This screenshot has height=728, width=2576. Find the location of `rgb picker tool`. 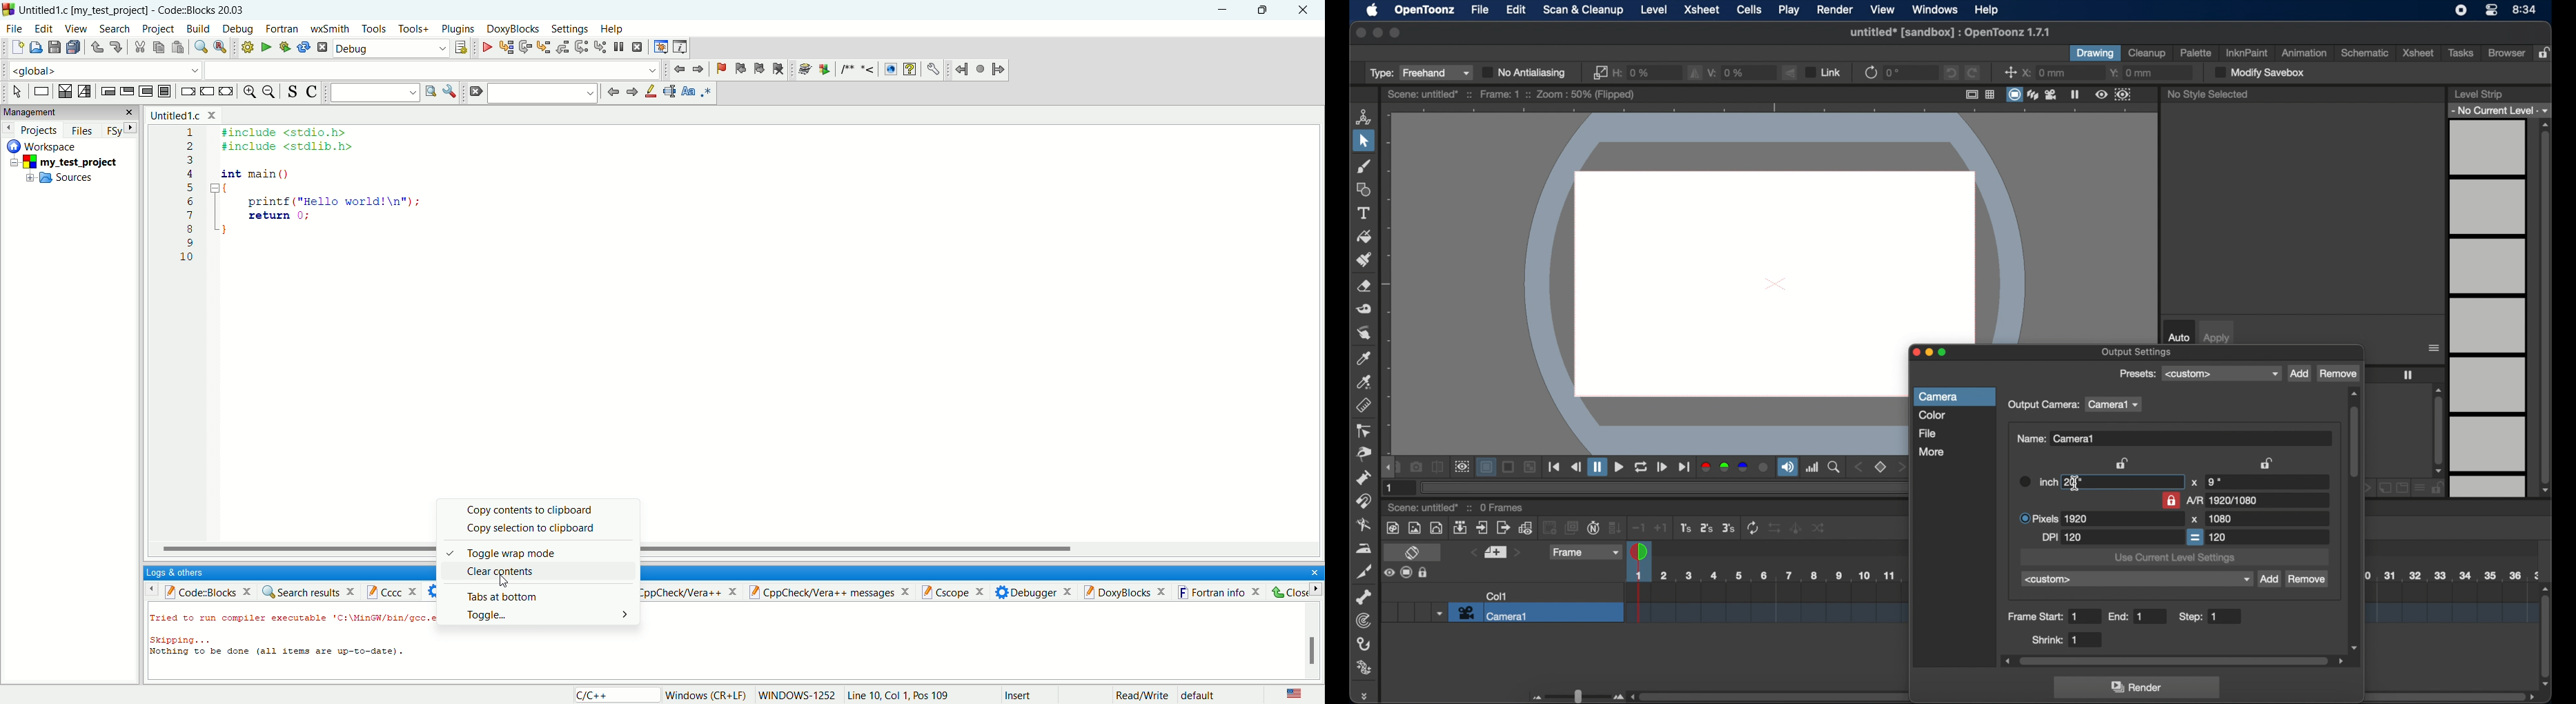

rgb picker tool is located at coordinates (1365, 382).